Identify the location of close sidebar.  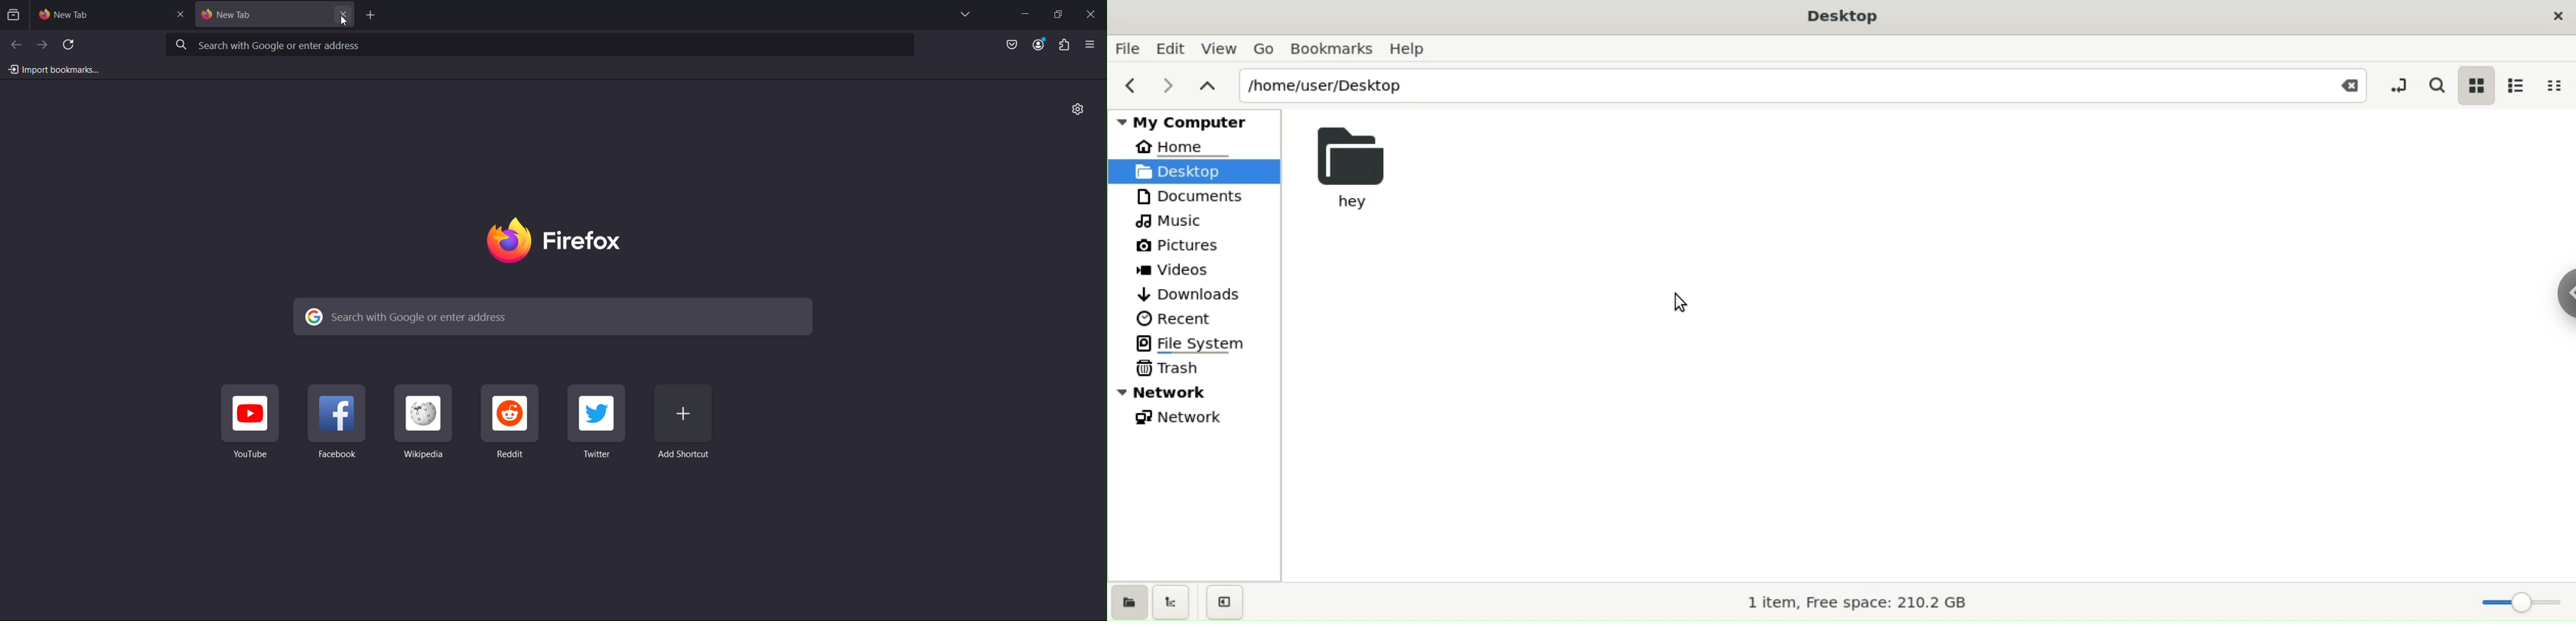
(1226, 601).